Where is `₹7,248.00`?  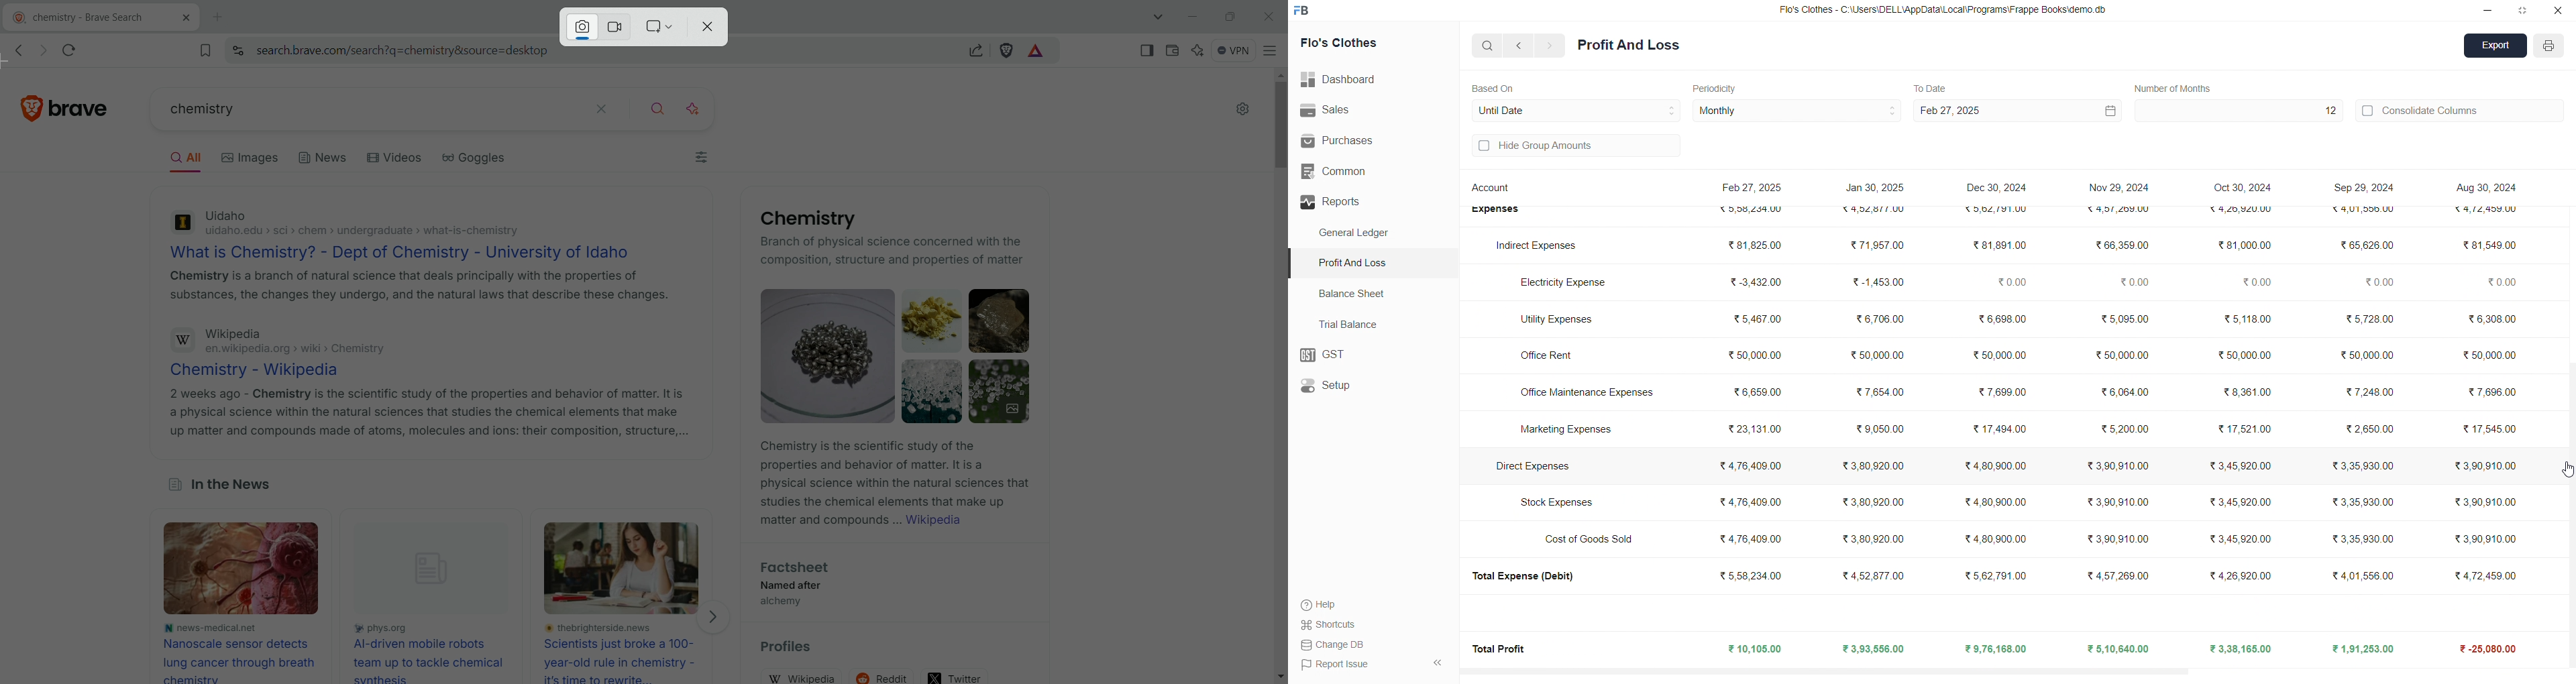 ₹7,248.00 is located at coordinates (2374, 392).